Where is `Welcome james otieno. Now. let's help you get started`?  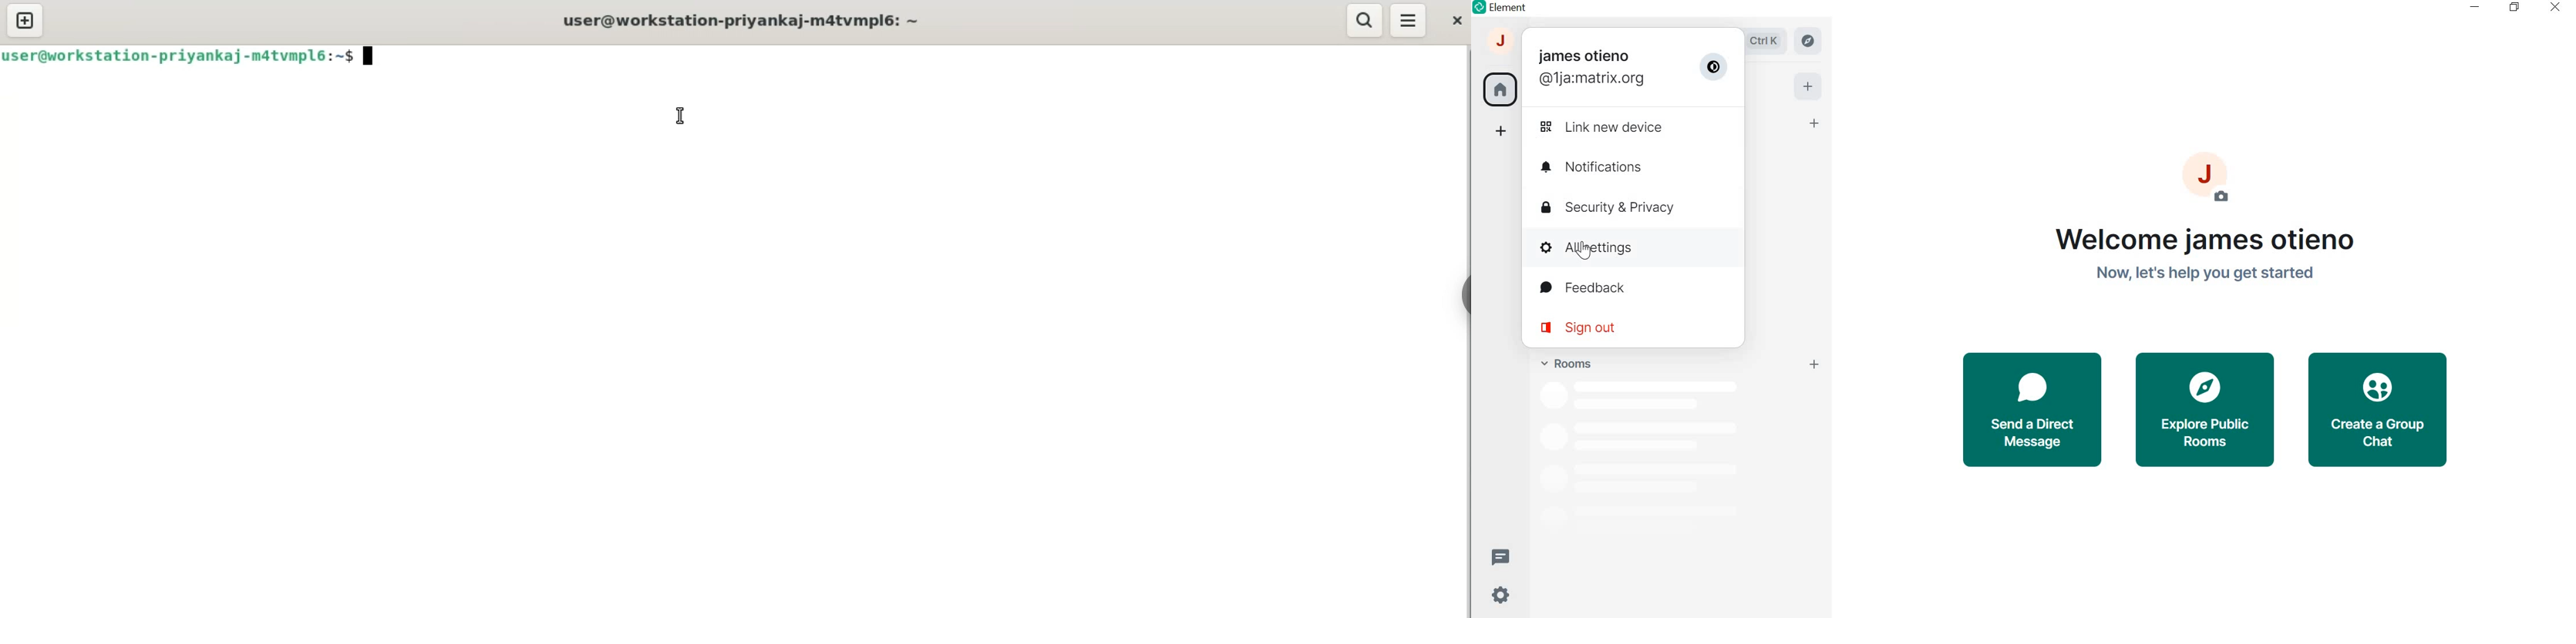
Welcome james otieno. Now. let's help you get started is located at coordinates (2202, 254).